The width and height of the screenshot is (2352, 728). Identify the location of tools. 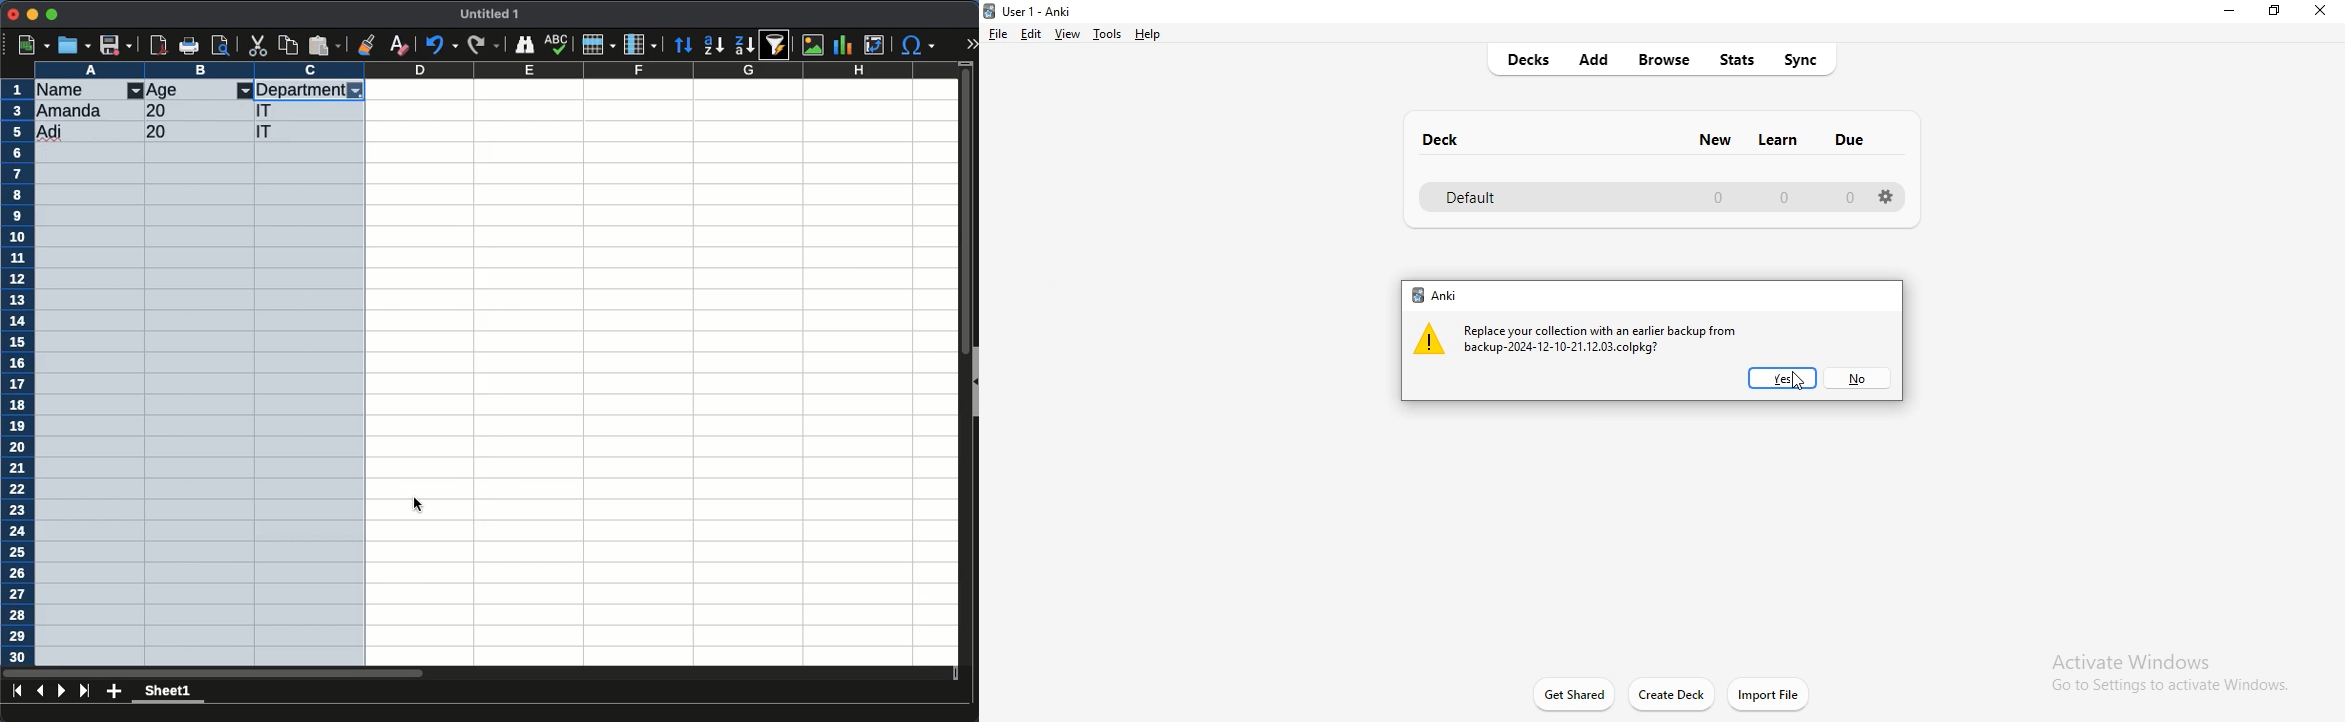
(1108, 34).